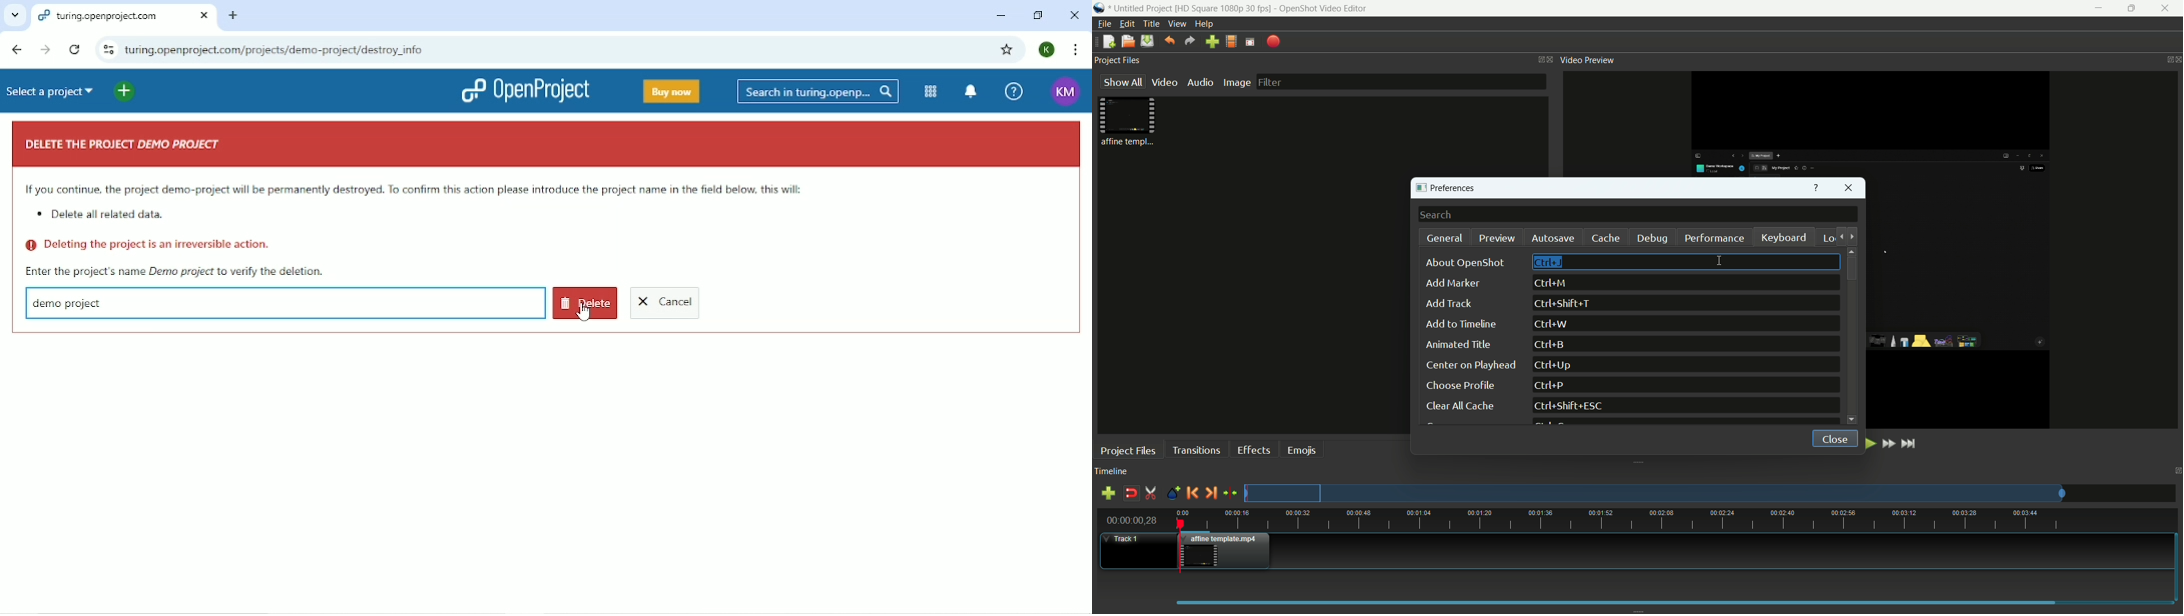 The width and height of the screenshot is (2184, 616). What do you see at coordinates (525, 90) in the screenshot?
I see `OpenProject` at bounding box center [525, 90].